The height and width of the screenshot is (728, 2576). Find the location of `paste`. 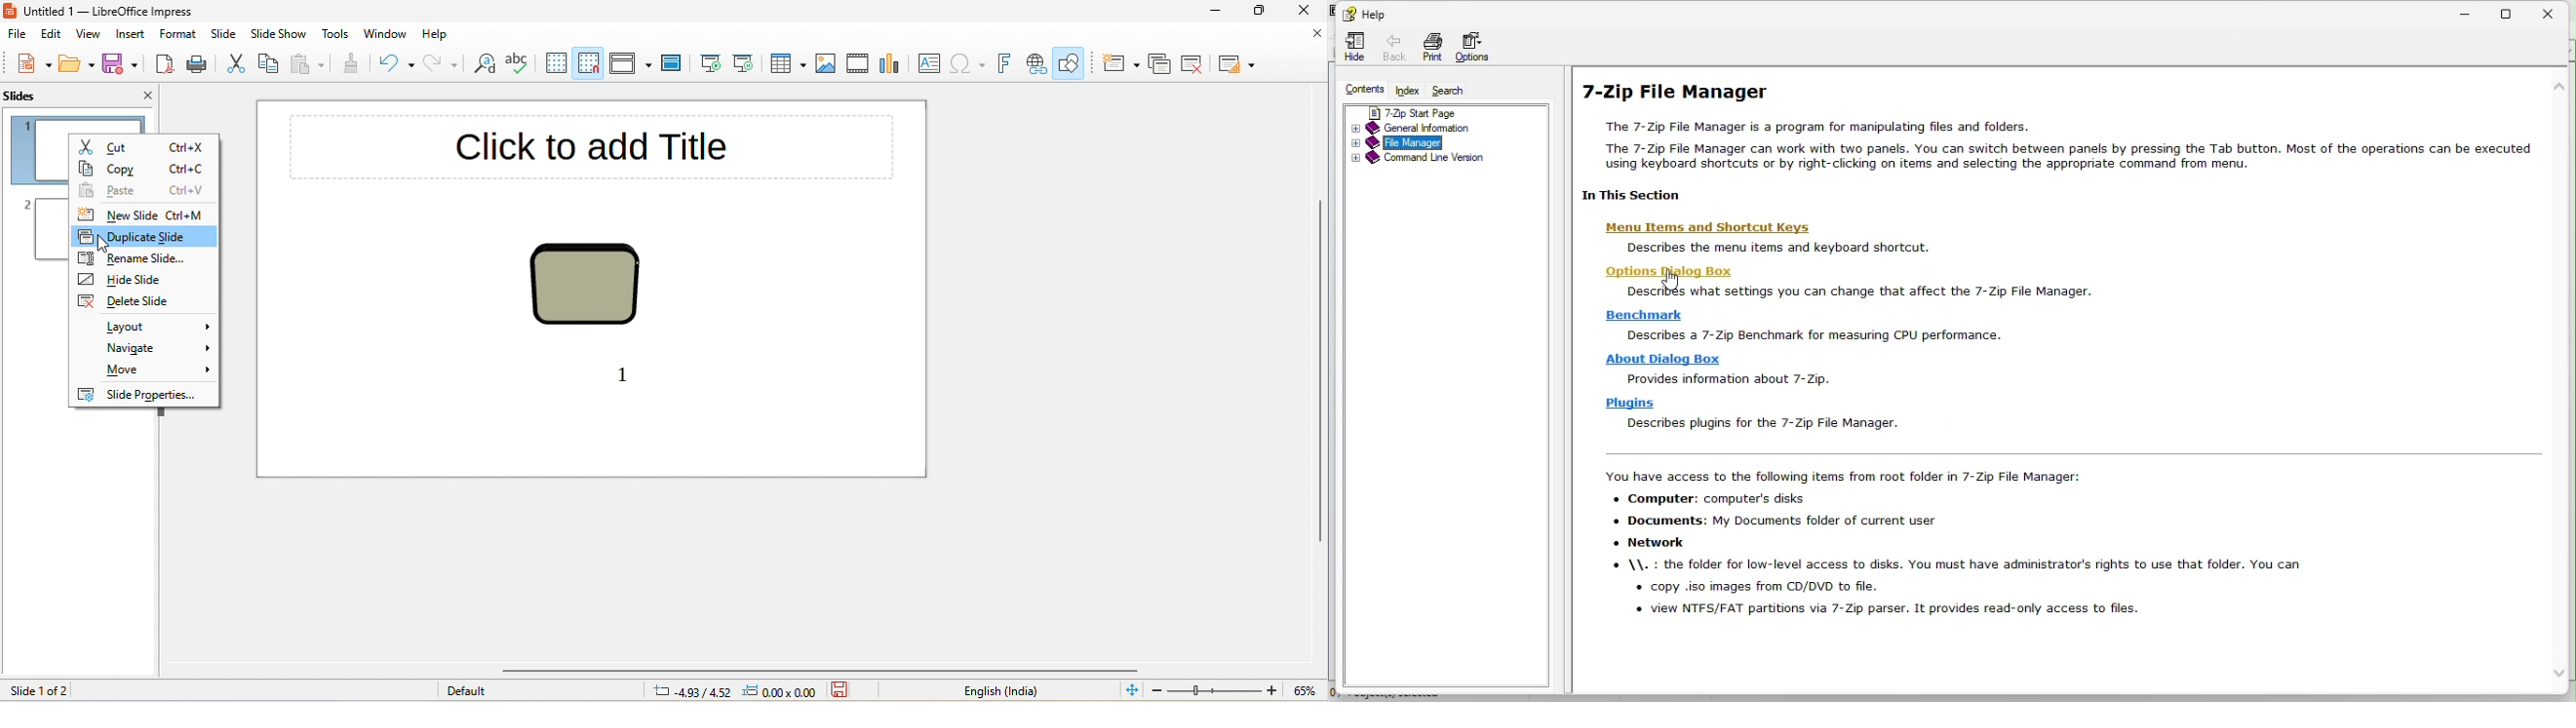

paste is located at coordinates (308, 67).